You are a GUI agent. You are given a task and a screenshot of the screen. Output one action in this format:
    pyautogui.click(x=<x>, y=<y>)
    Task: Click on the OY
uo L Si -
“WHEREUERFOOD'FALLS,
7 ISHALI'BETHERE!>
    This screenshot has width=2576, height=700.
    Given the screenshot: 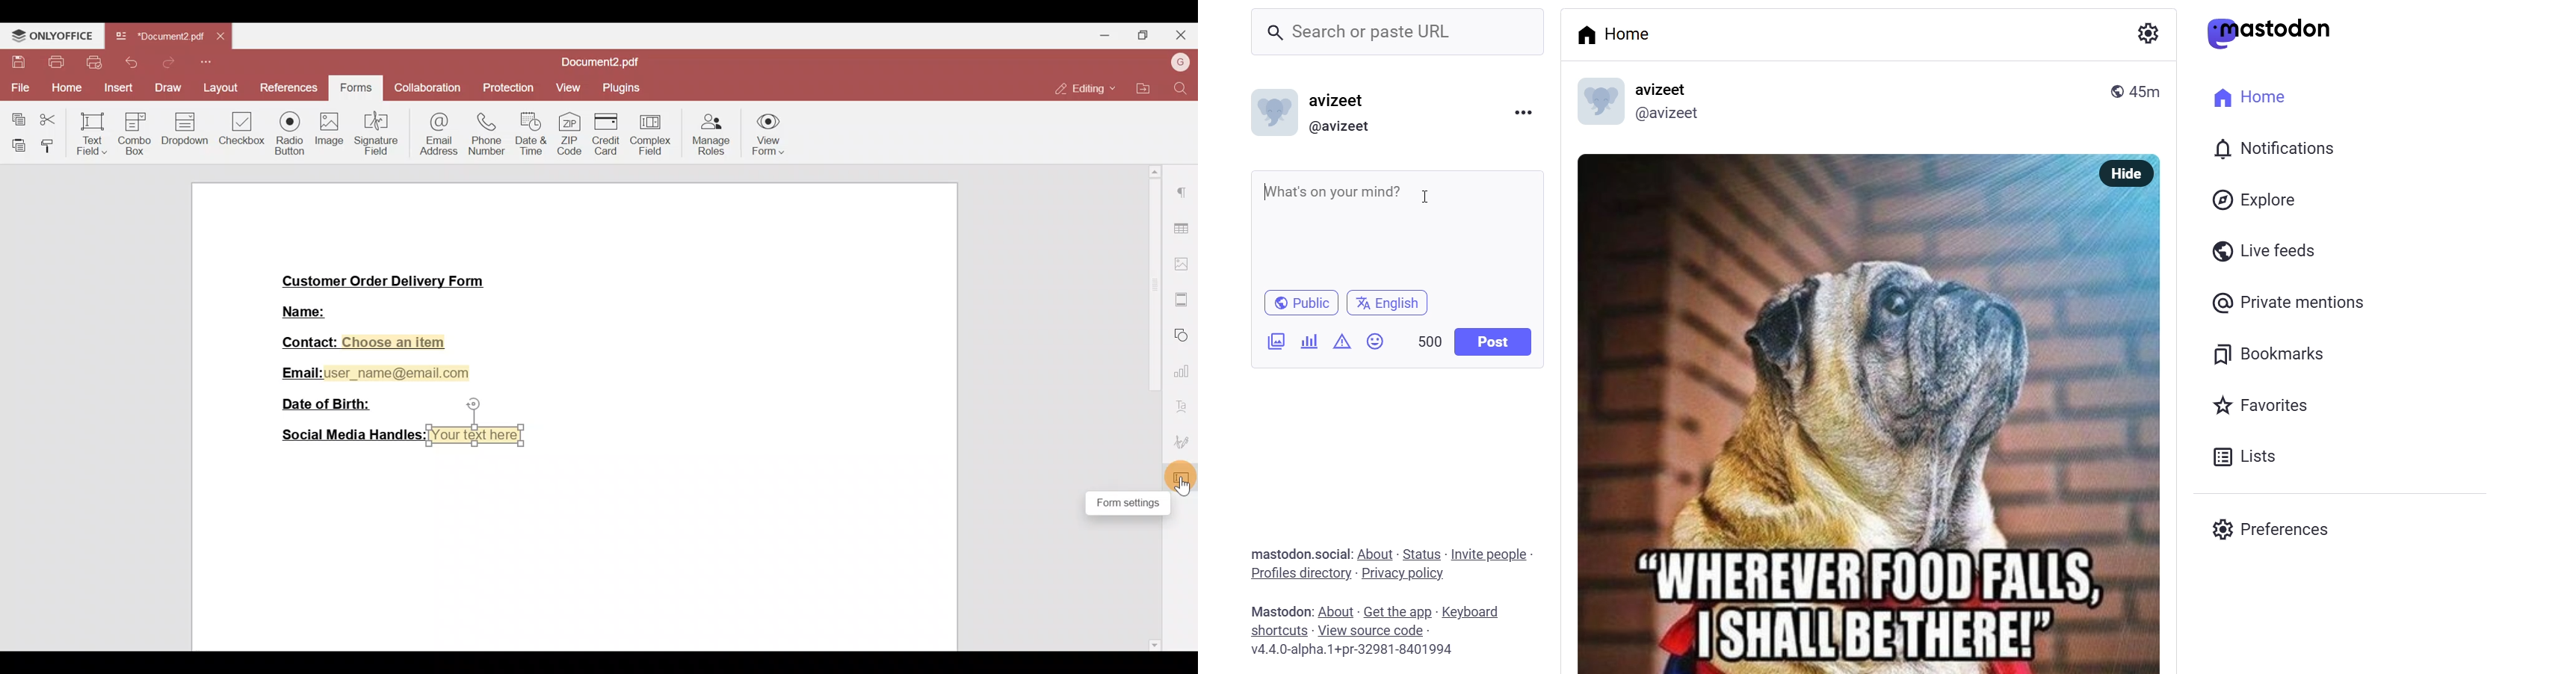 What is the action you would take?
    pyautogui.click(x=1874, y=427)
    